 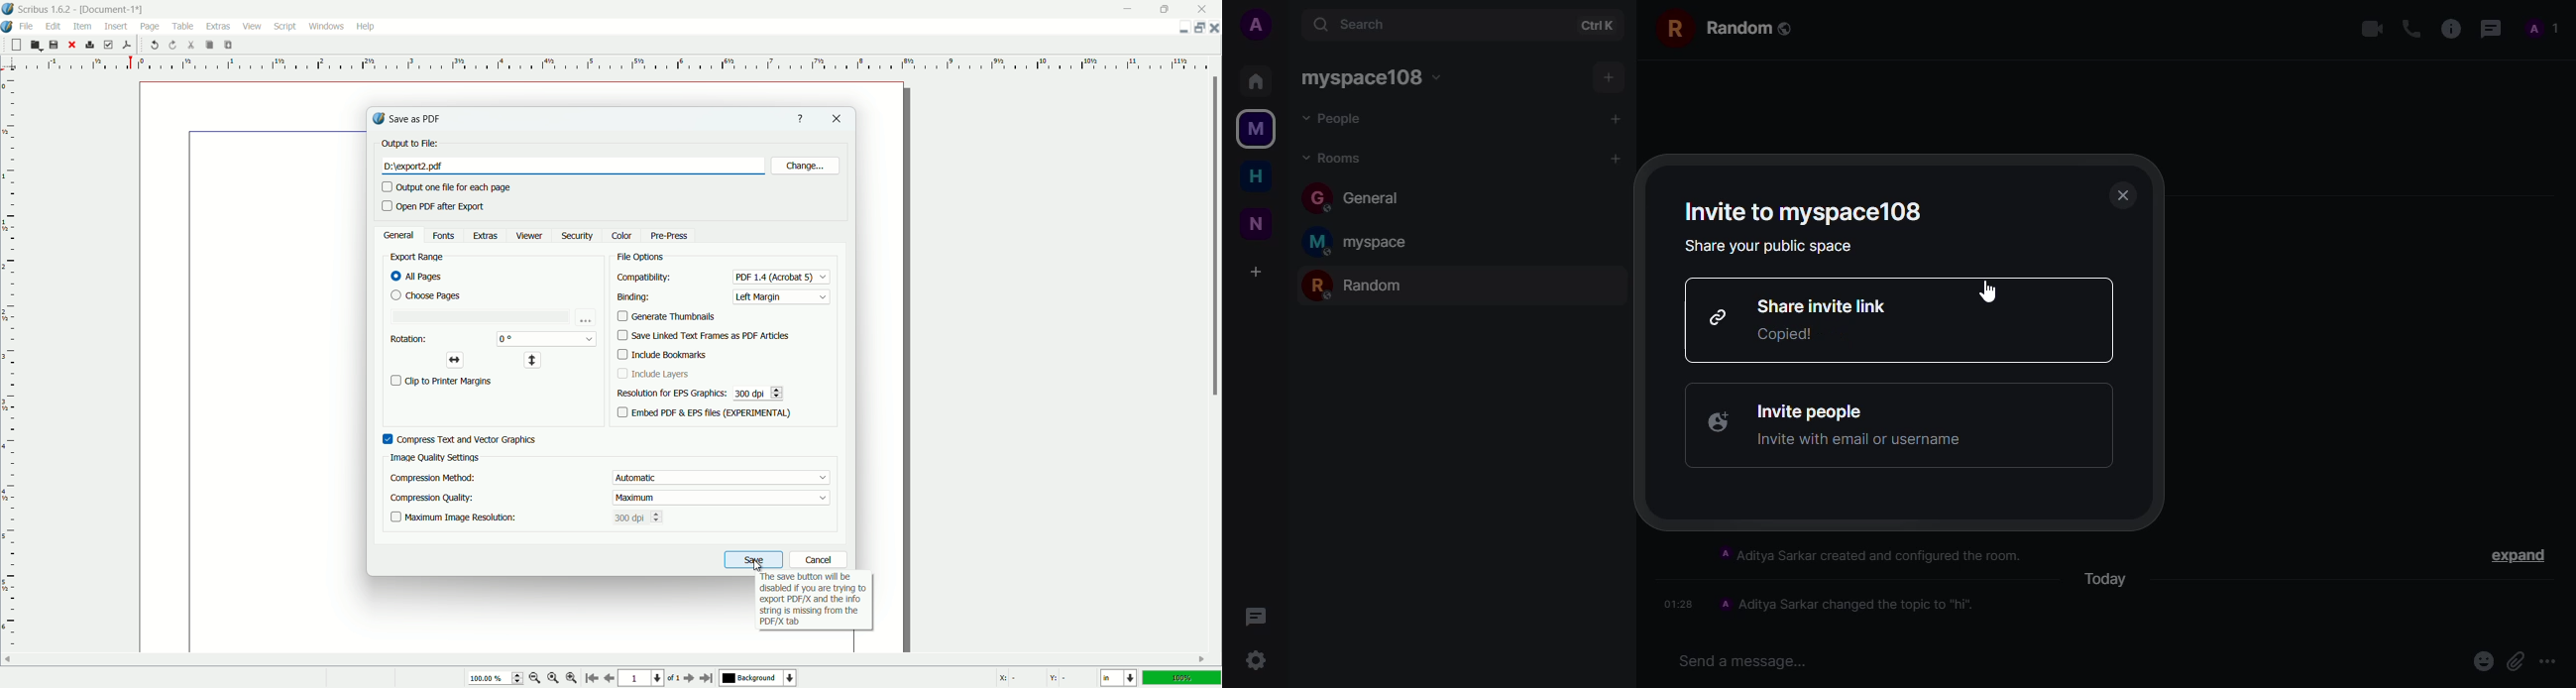 What do you see at coordinates (8, 10) in the screenshot?
I see `app icon` at bounding box center [8, 10].